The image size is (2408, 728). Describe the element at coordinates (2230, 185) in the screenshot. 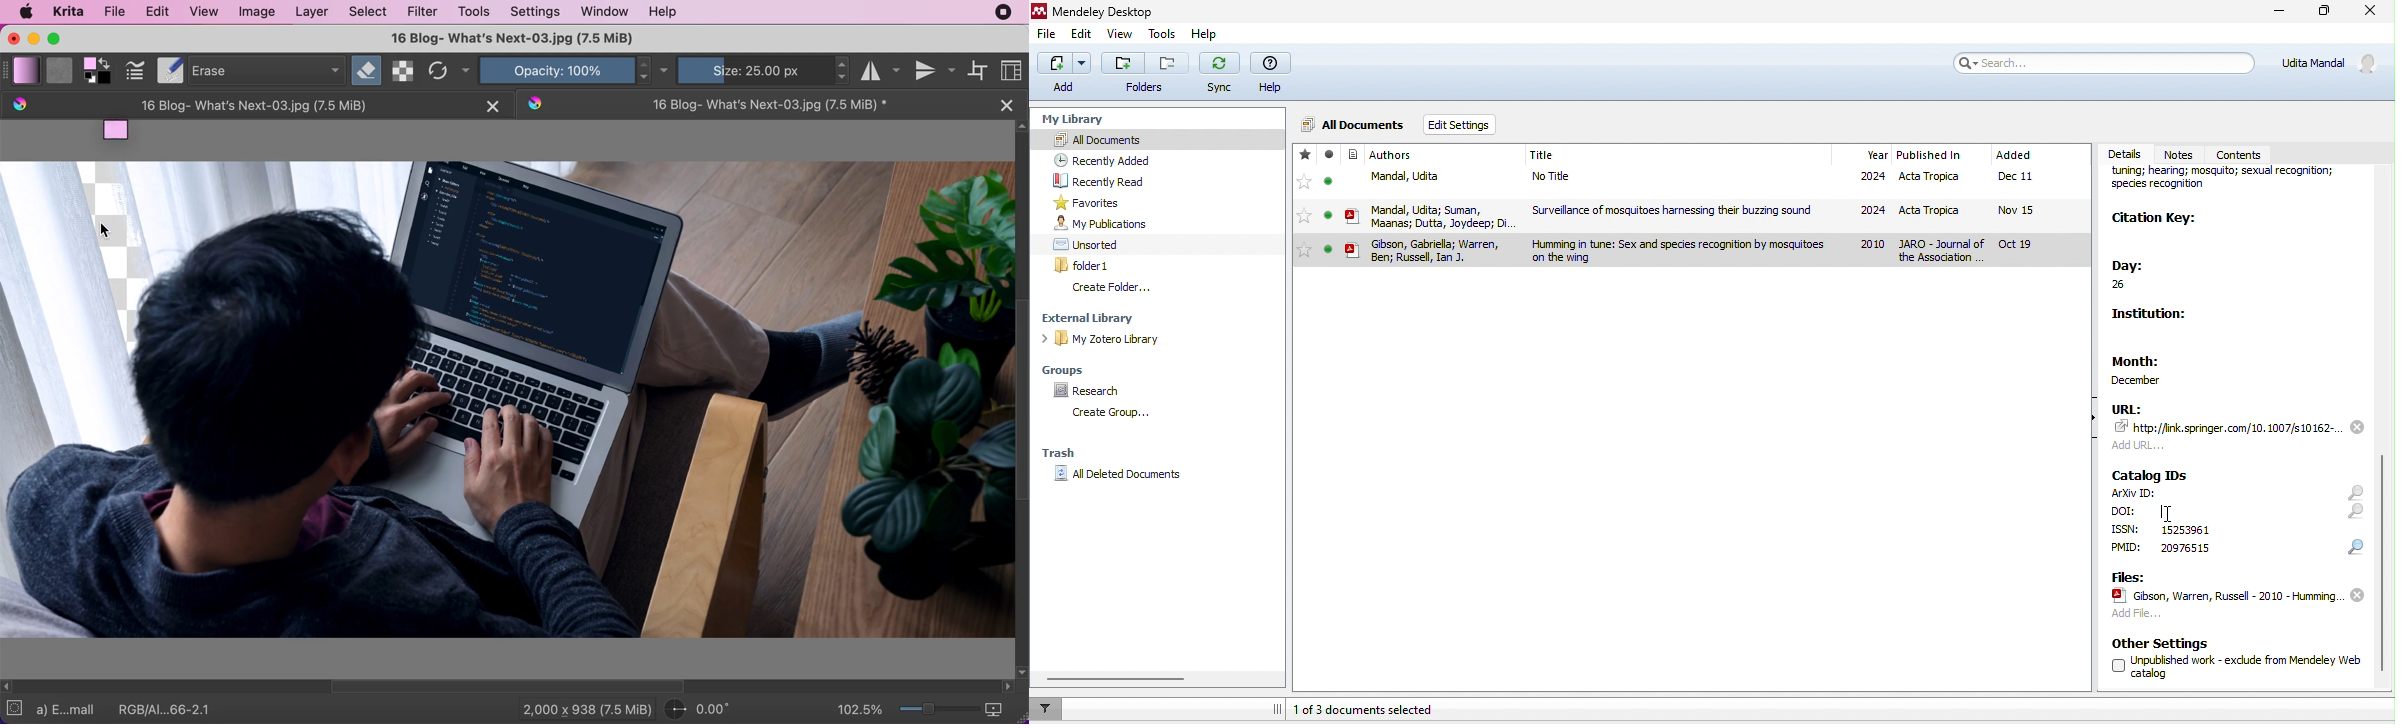

I see `journal name` at that location.